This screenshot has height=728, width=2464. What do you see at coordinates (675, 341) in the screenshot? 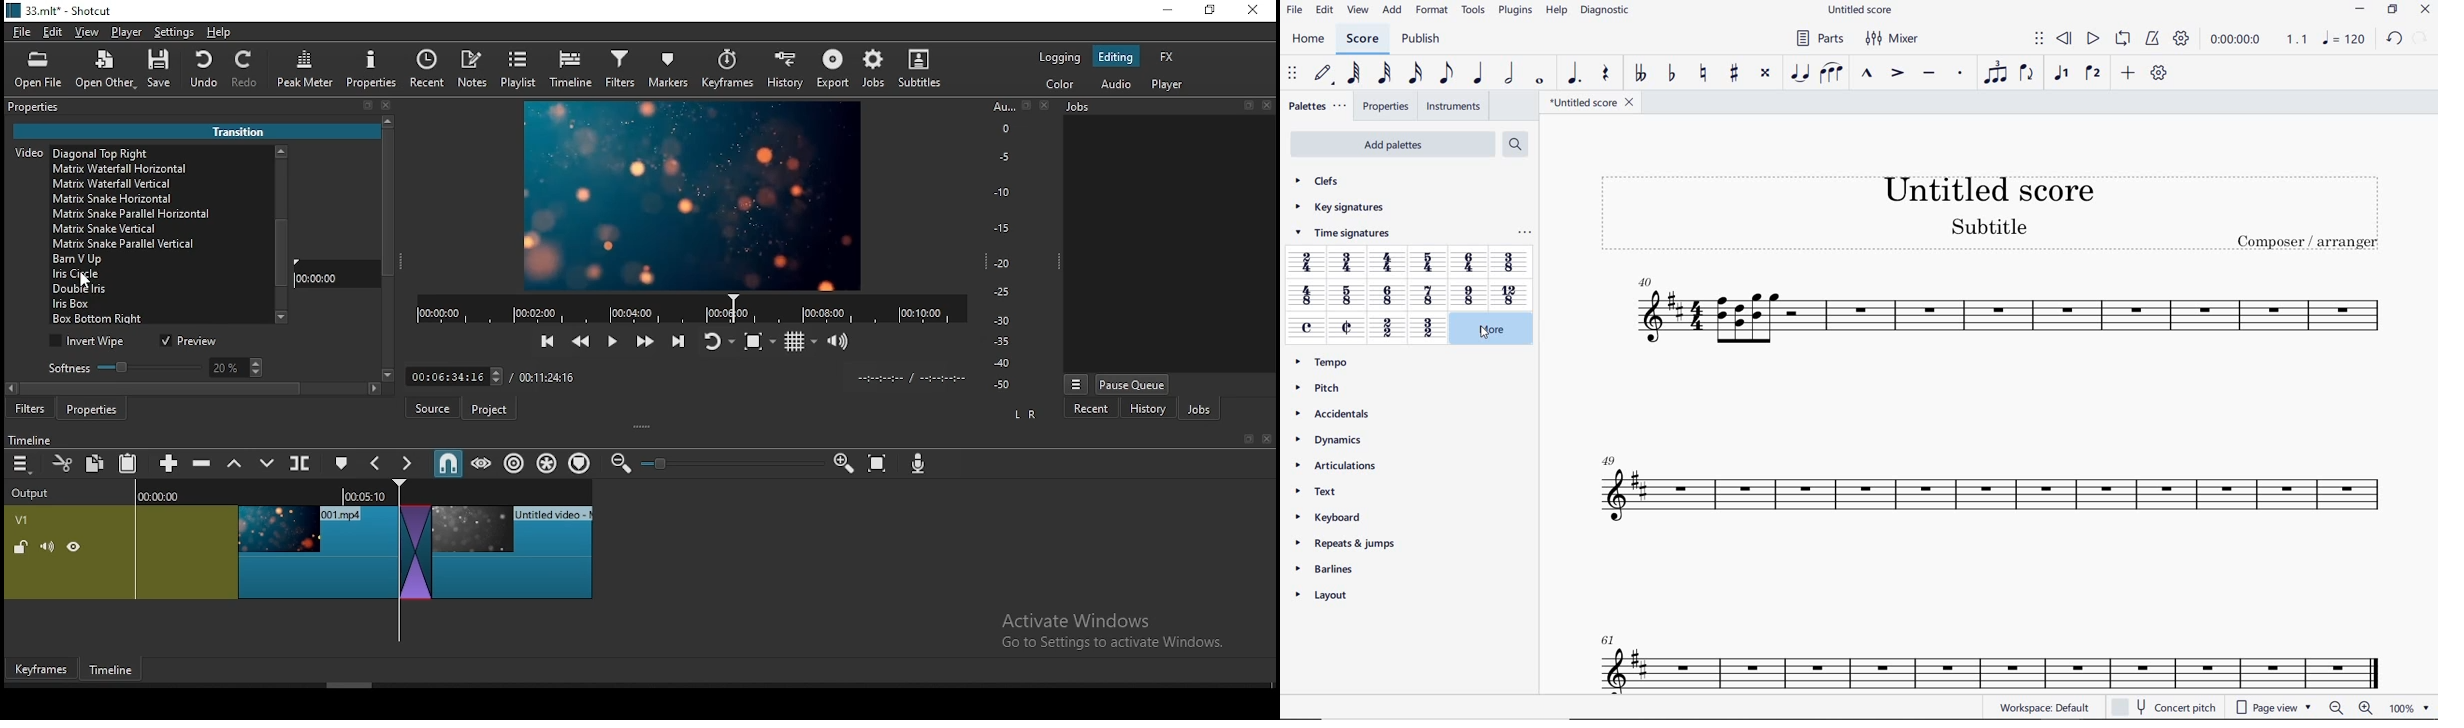
I see `skip to next point` at bounding box center [675, 341].